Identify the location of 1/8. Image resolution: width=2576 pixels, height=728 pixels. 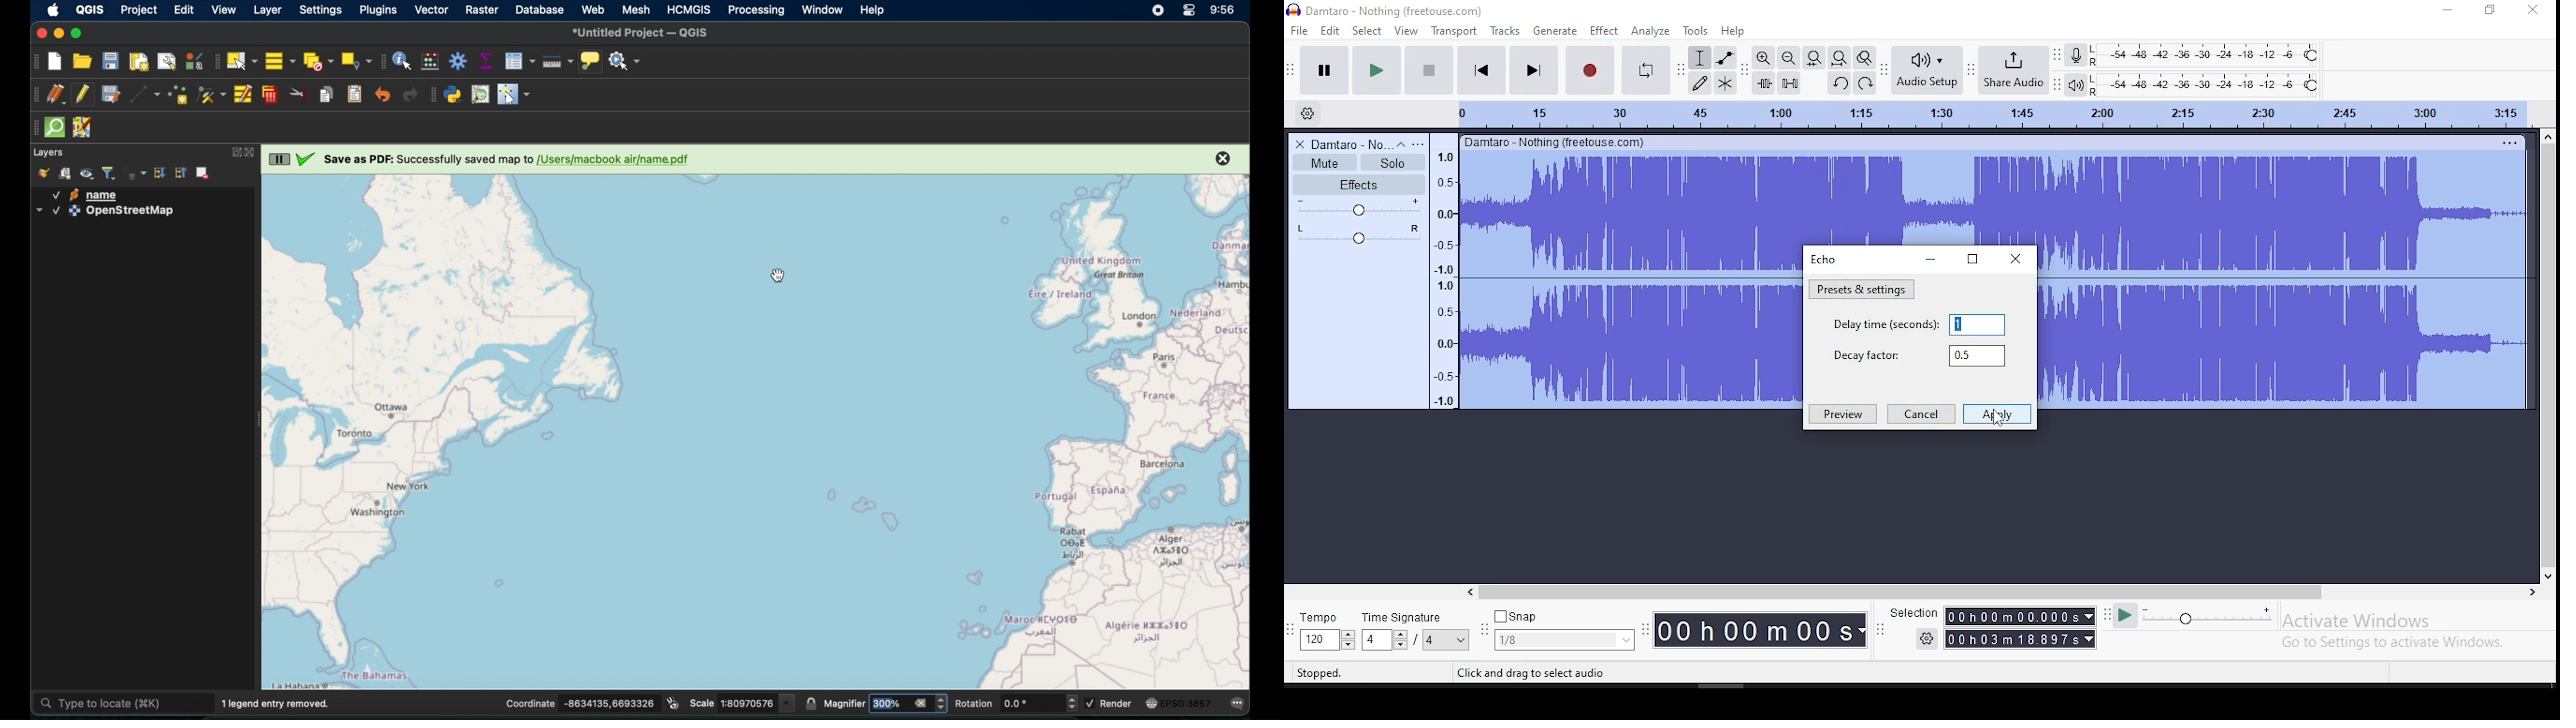
(1550, 640).